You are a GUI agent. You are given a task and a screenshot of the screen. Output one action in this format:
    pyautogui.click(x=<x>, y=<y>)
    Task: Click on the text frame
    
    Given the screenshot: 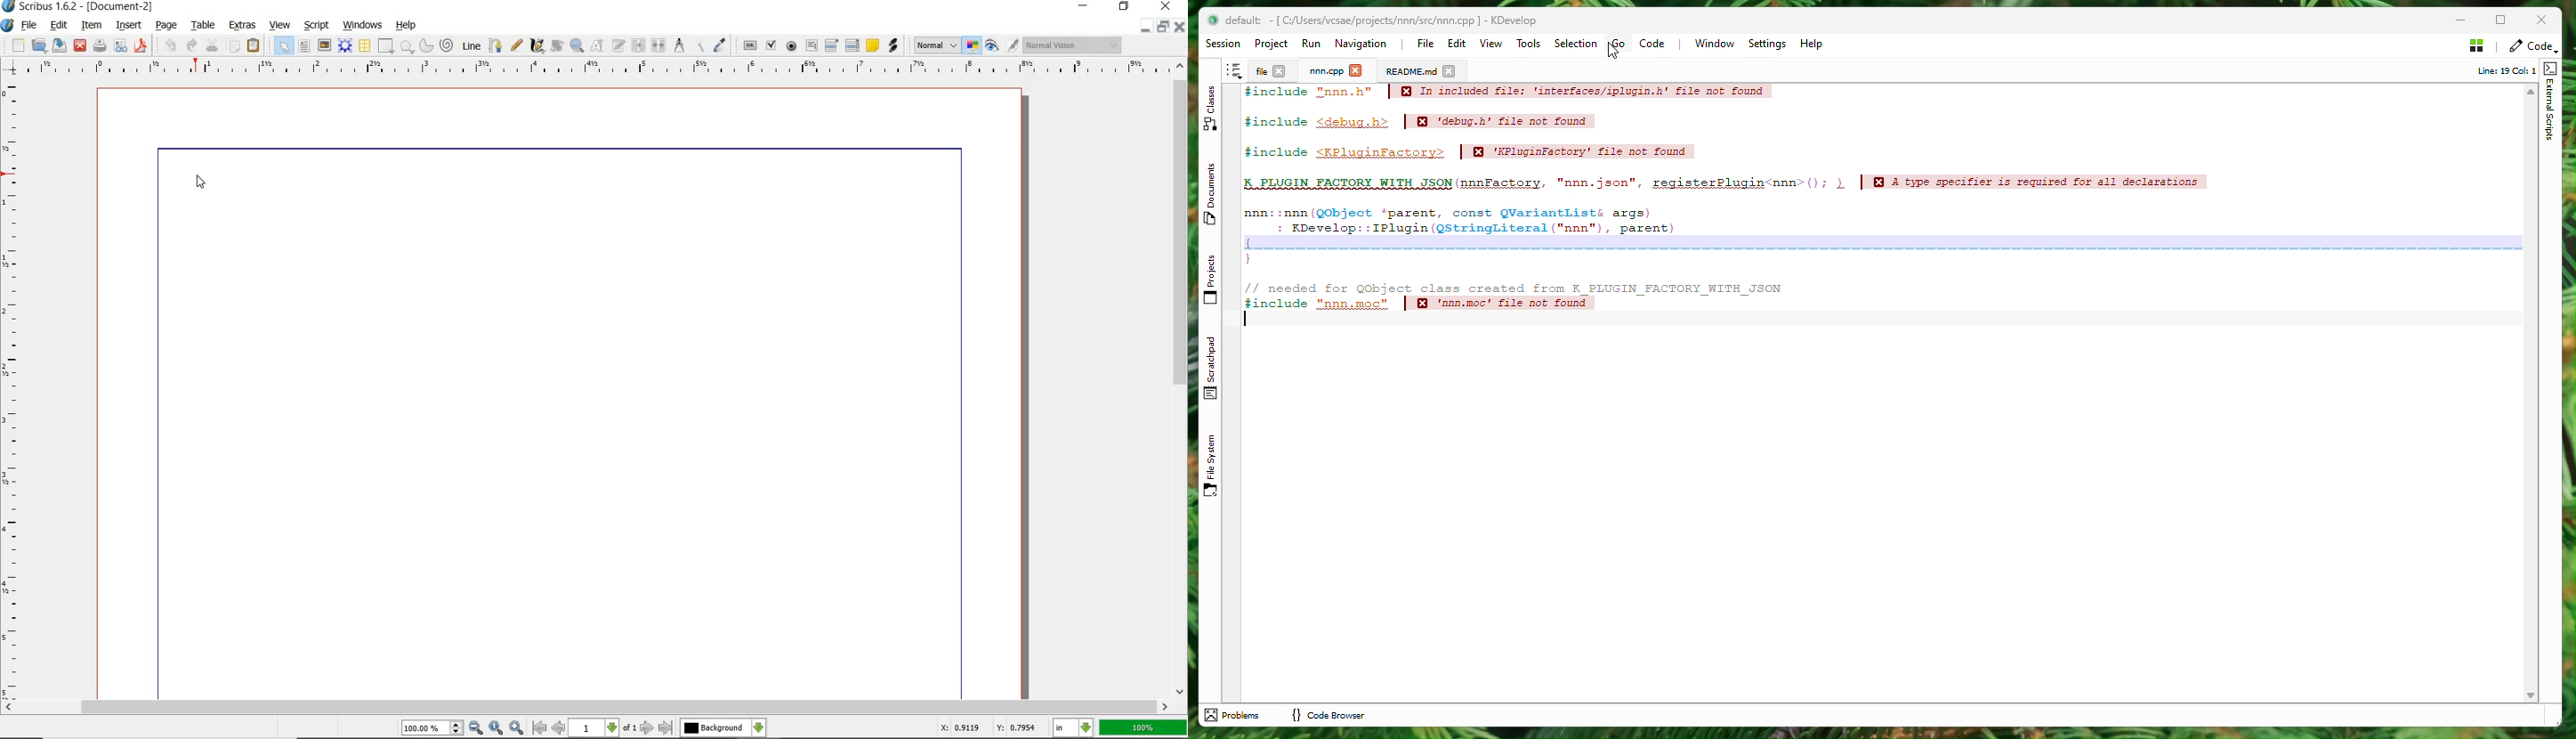 What is the action you would take?
    pyautogui.click(x=305, y=45)
    